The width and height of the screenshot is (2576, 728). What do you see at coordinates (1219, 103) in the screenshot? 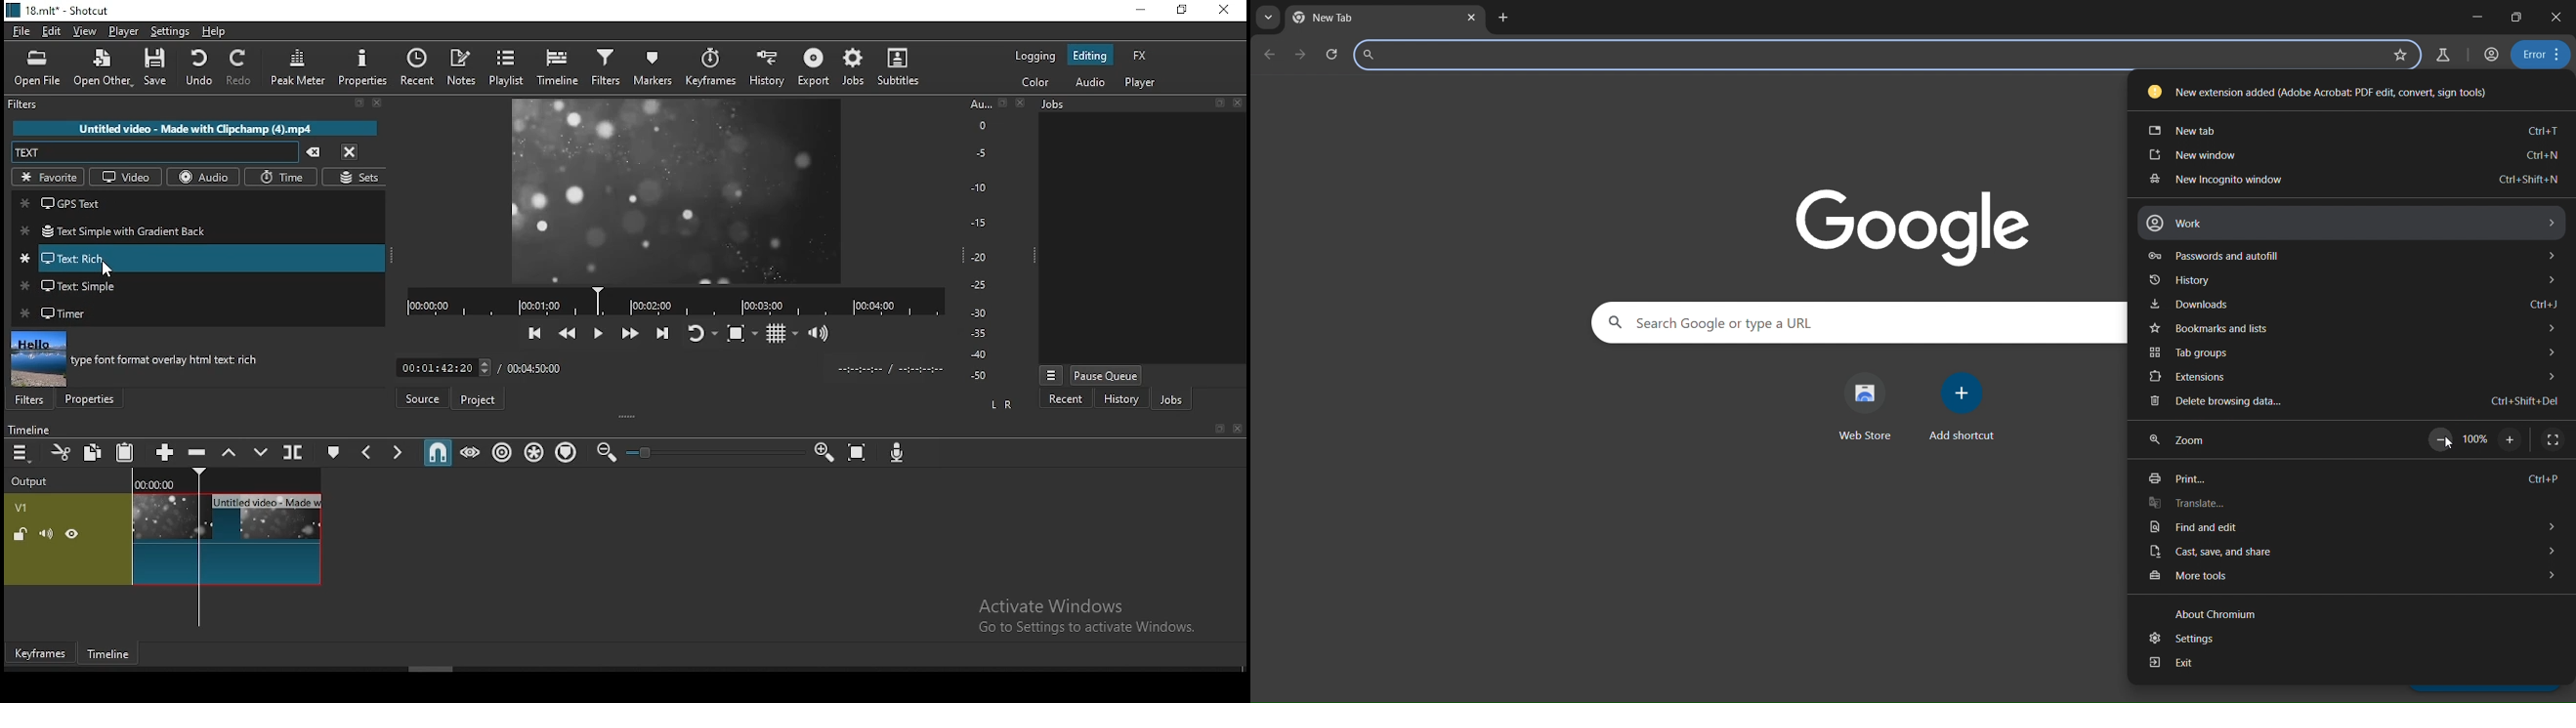
I see `Detach` at bounding box center [1219, 103].